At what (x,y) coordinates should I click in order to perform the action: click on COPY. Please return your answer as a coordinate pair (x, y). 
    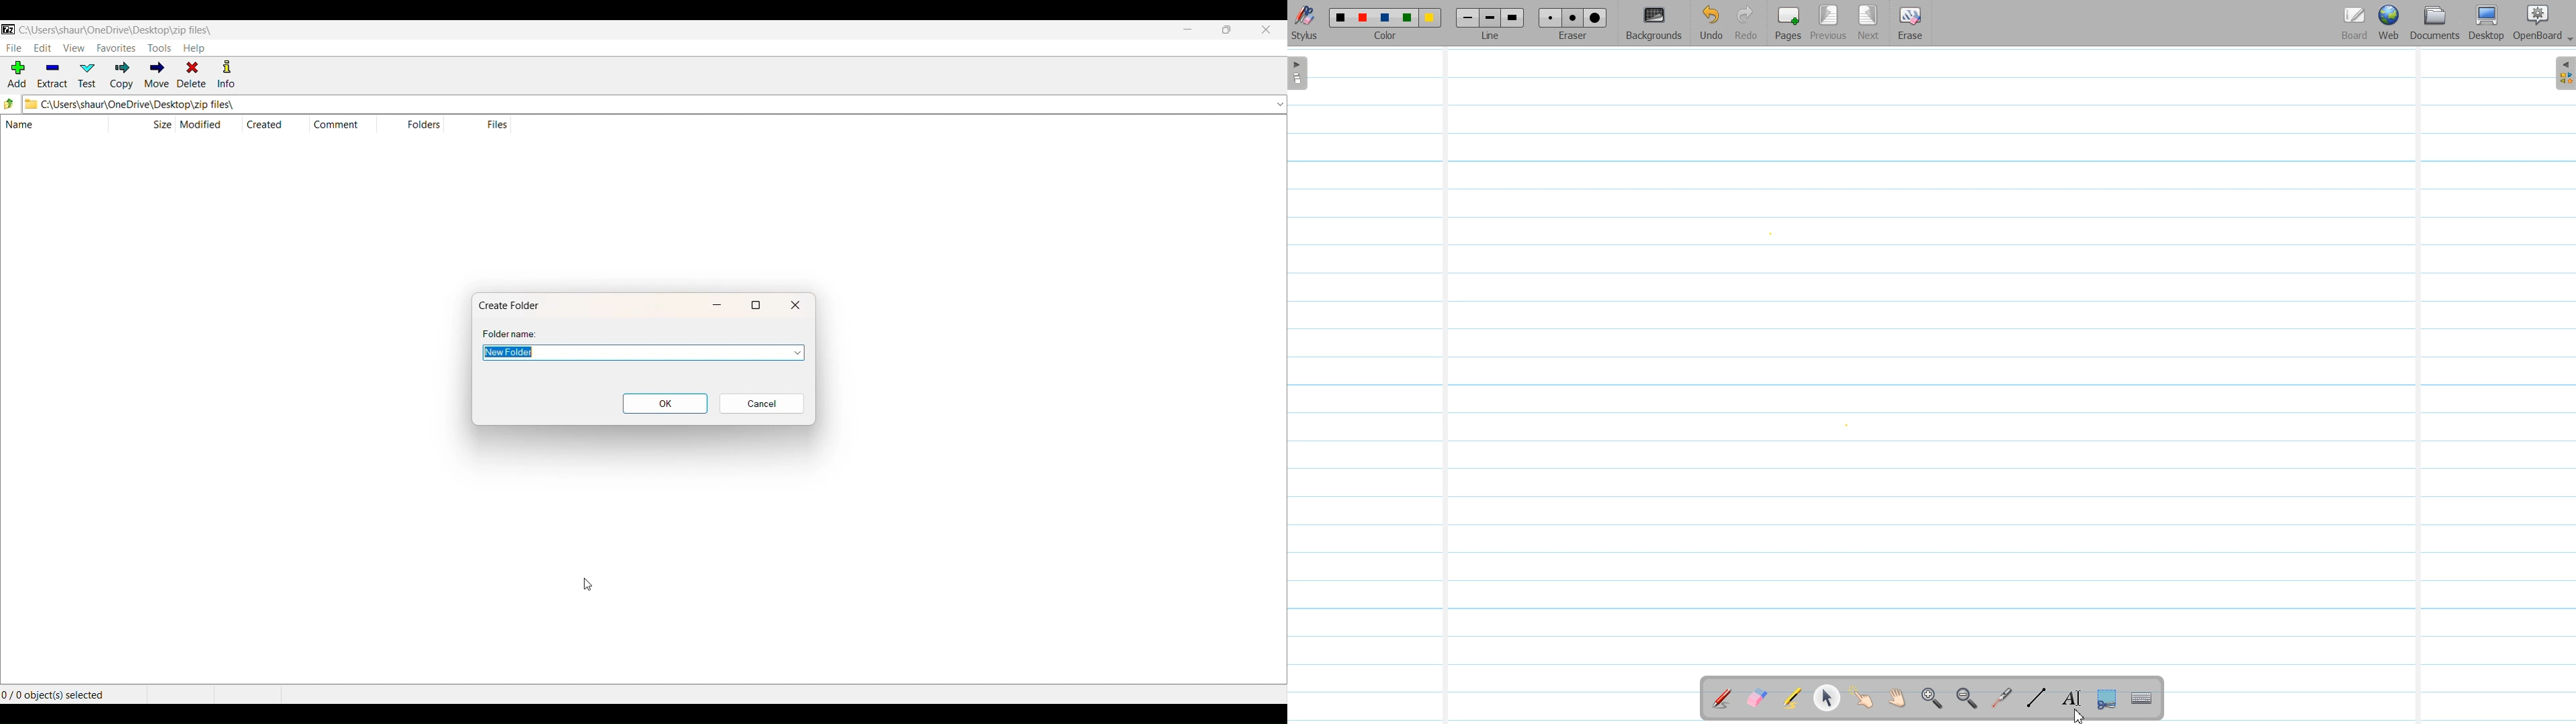
    Looking at the image, I should click on (122, 76).